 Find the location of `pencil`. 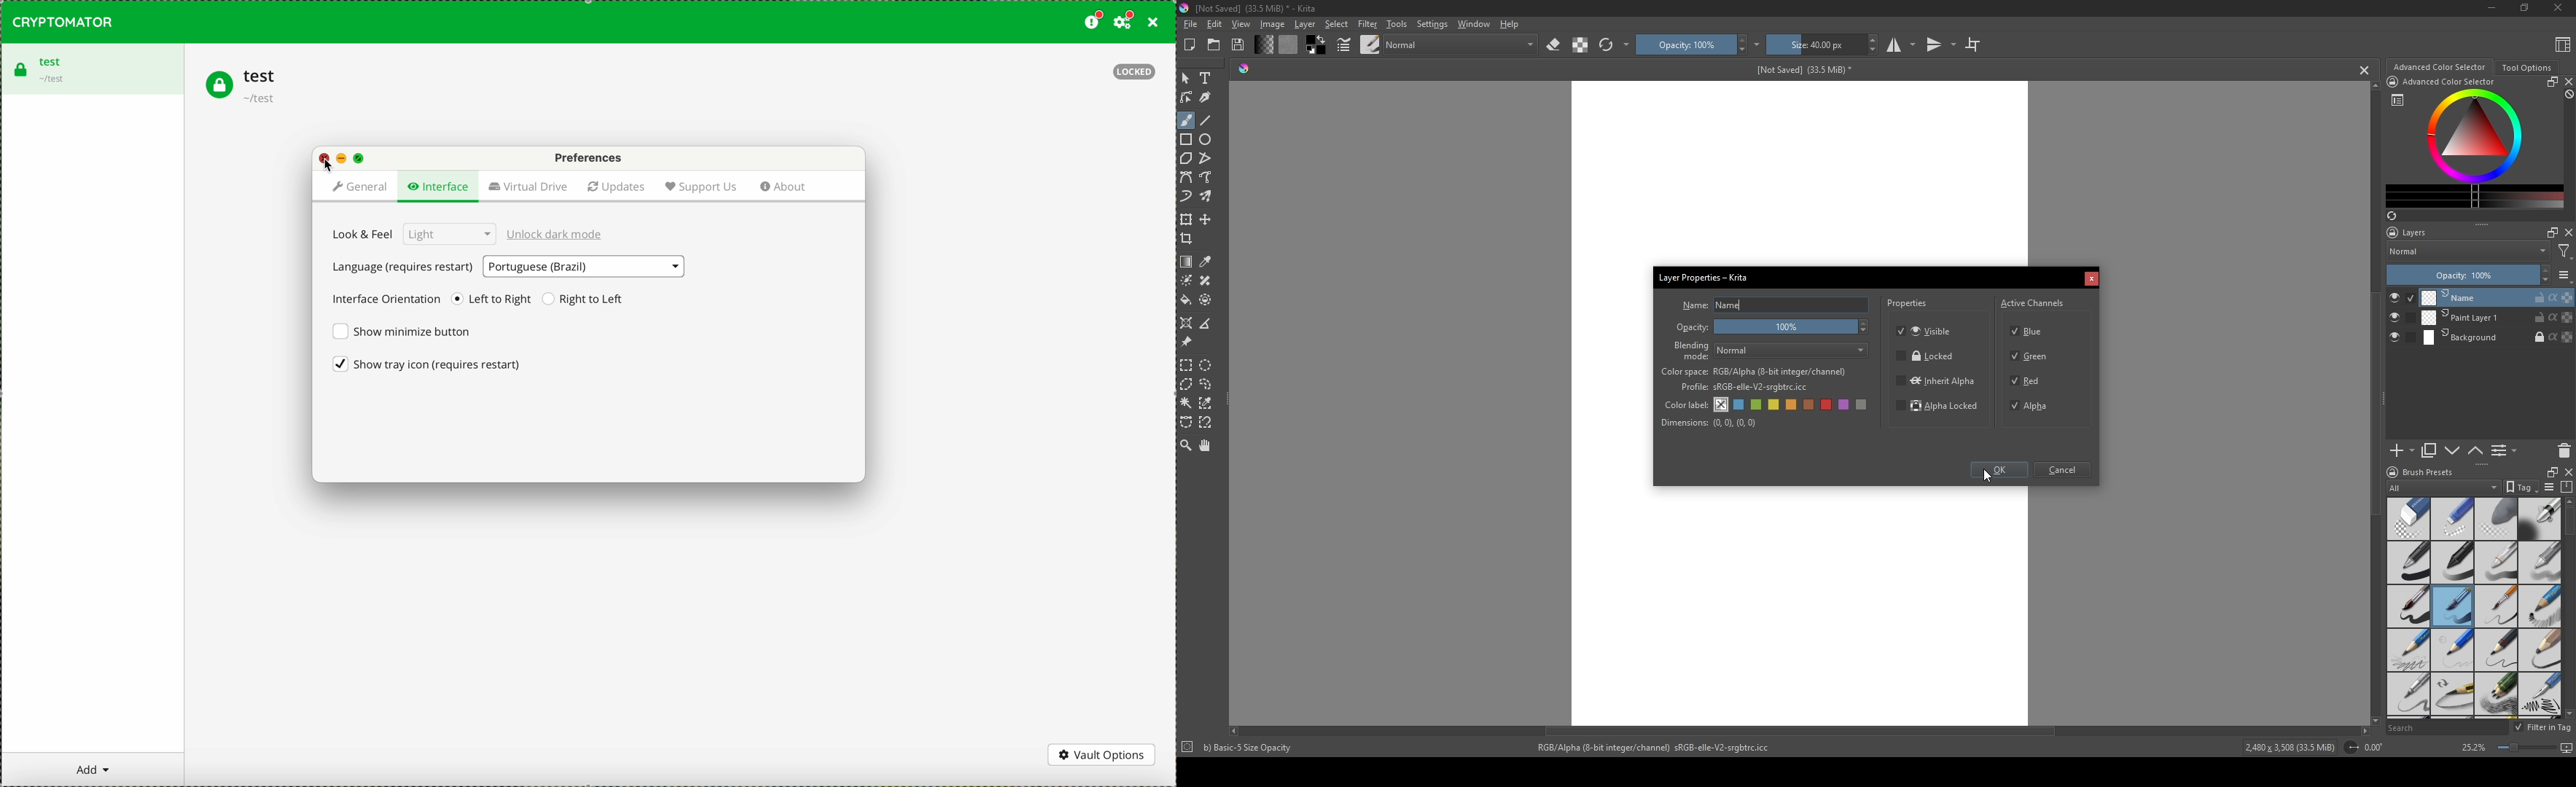

pencil is located at coordinates (2453, 695).